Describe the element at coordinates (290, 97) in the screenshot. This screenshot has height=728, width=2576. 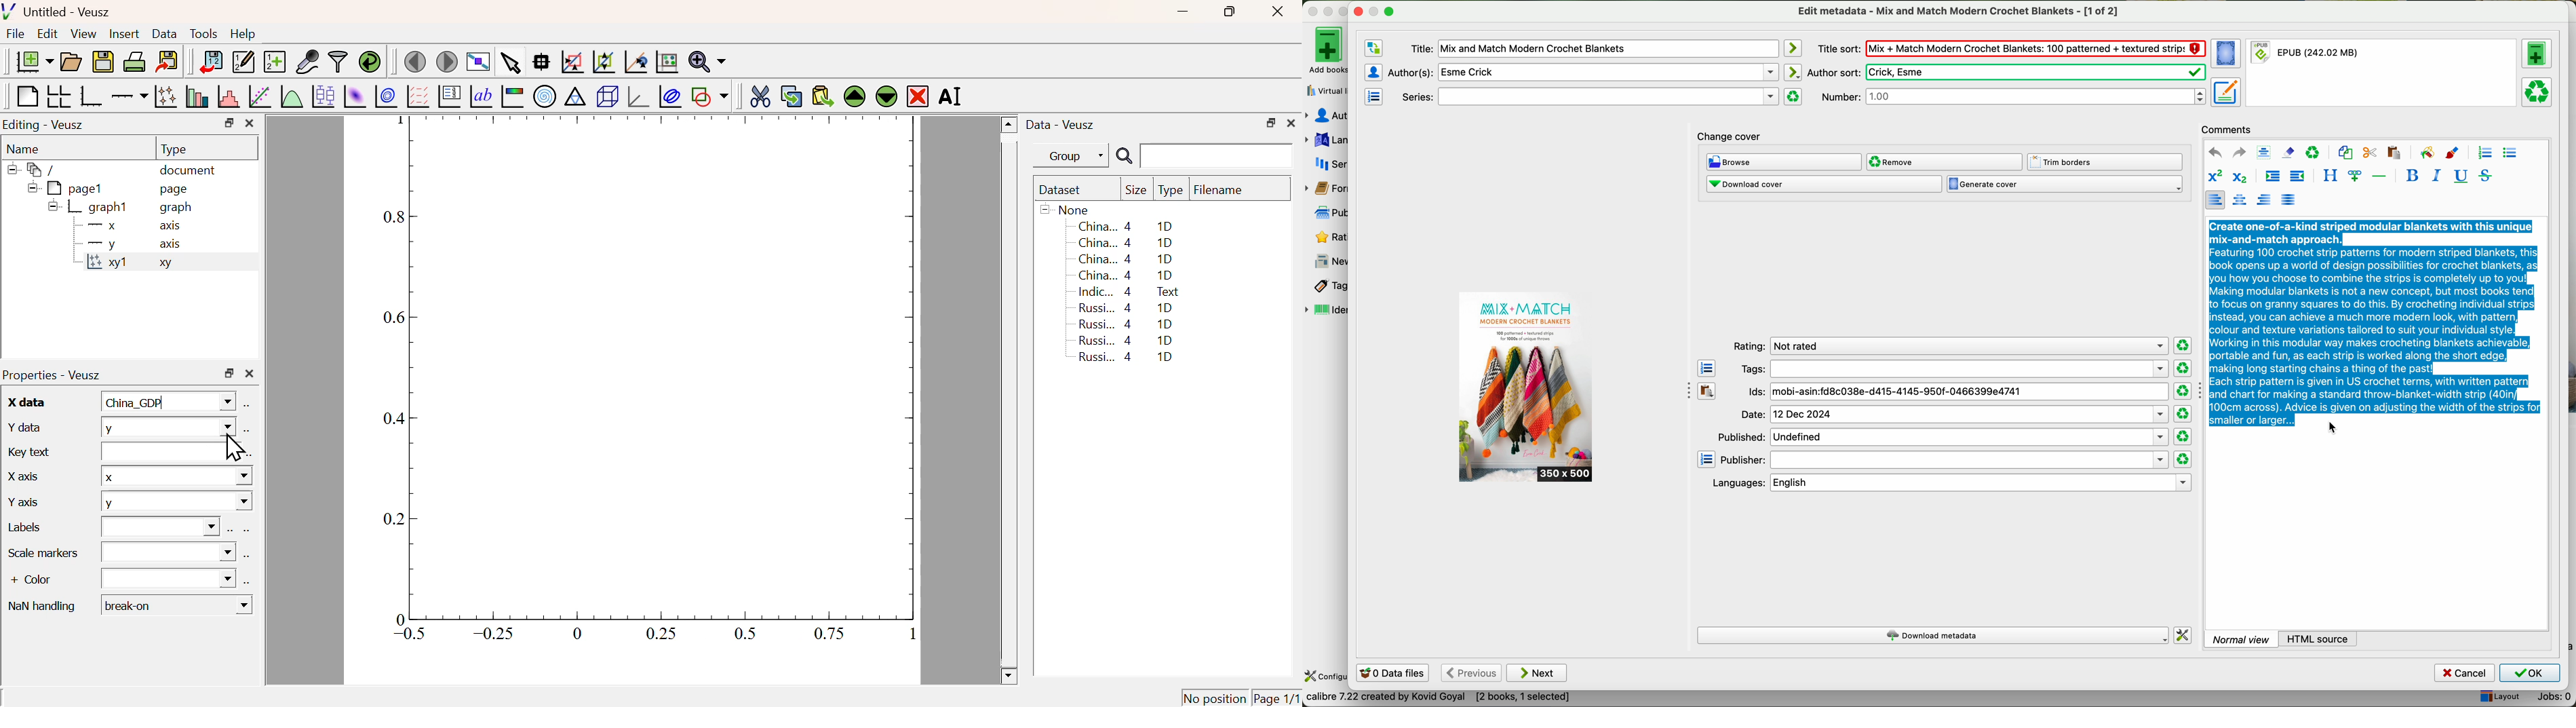
I see `Plot a function` at that location.